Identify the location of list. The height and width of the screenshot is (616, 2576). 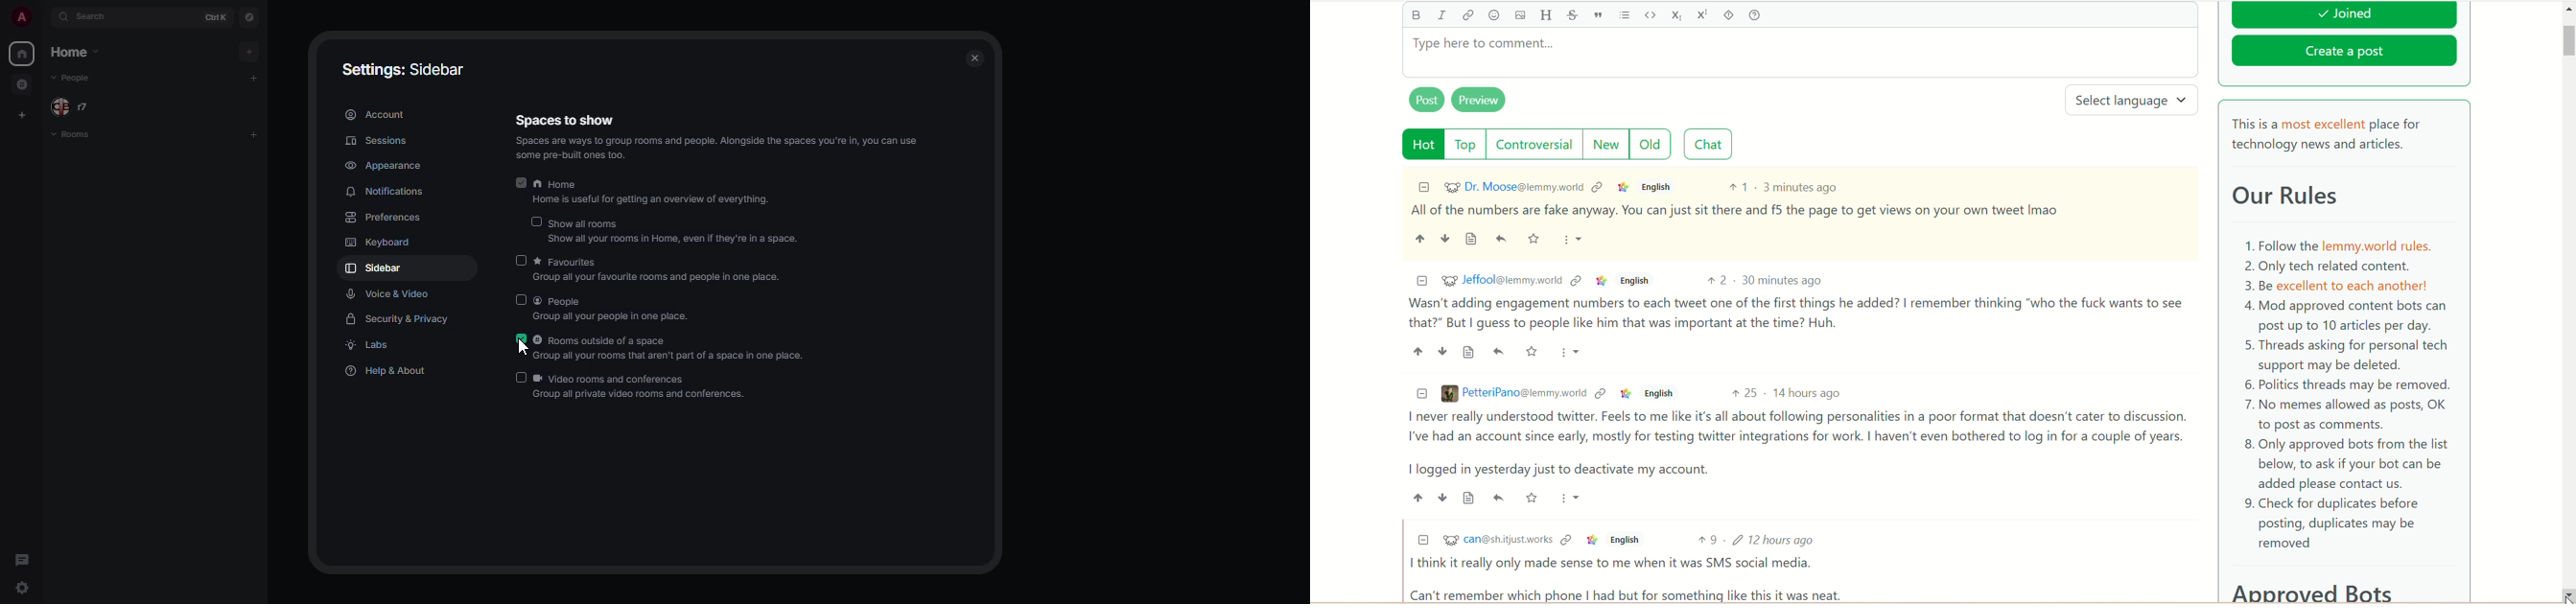
(1625, 15).